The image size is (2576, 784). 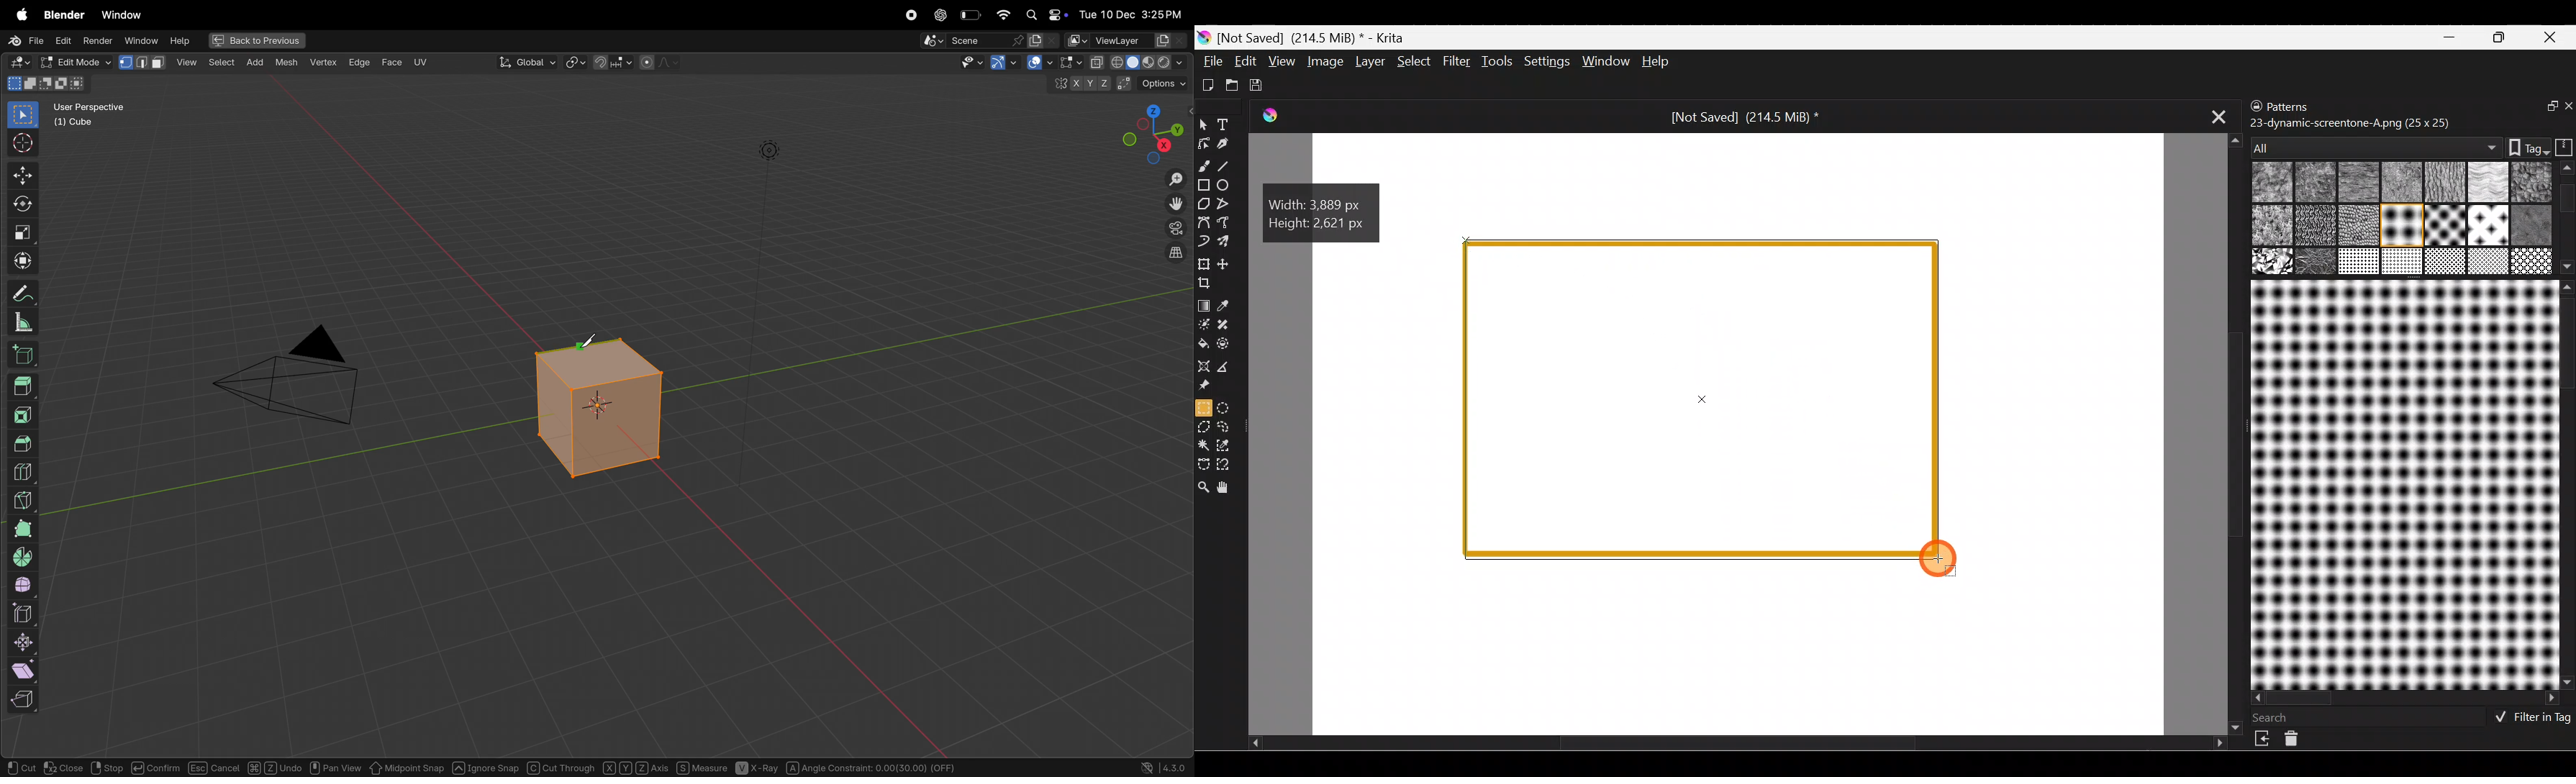 I want to click on Open existing document, so click(x=1230, y=83).